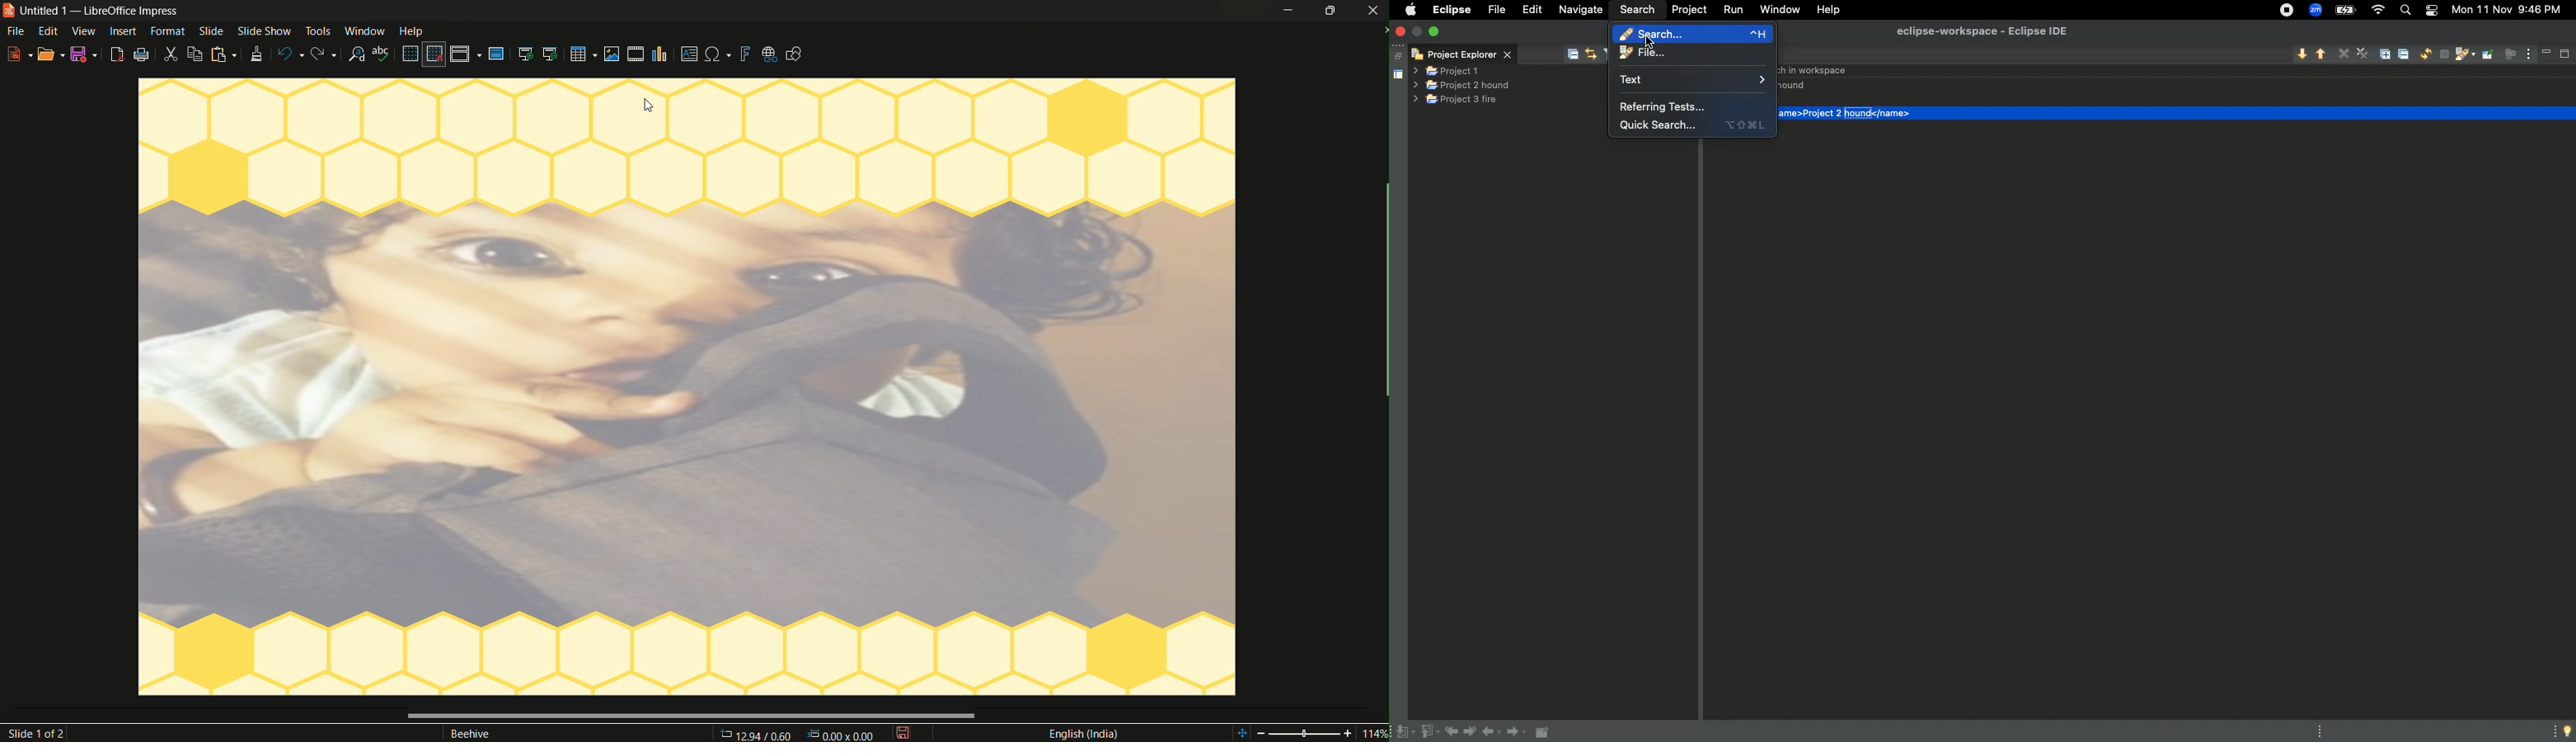 Image resolution: width=2576 pixels, height=756 pixels. Describe the element at coordinates (1499, 10) in the screenshot. I see `File` at that location.